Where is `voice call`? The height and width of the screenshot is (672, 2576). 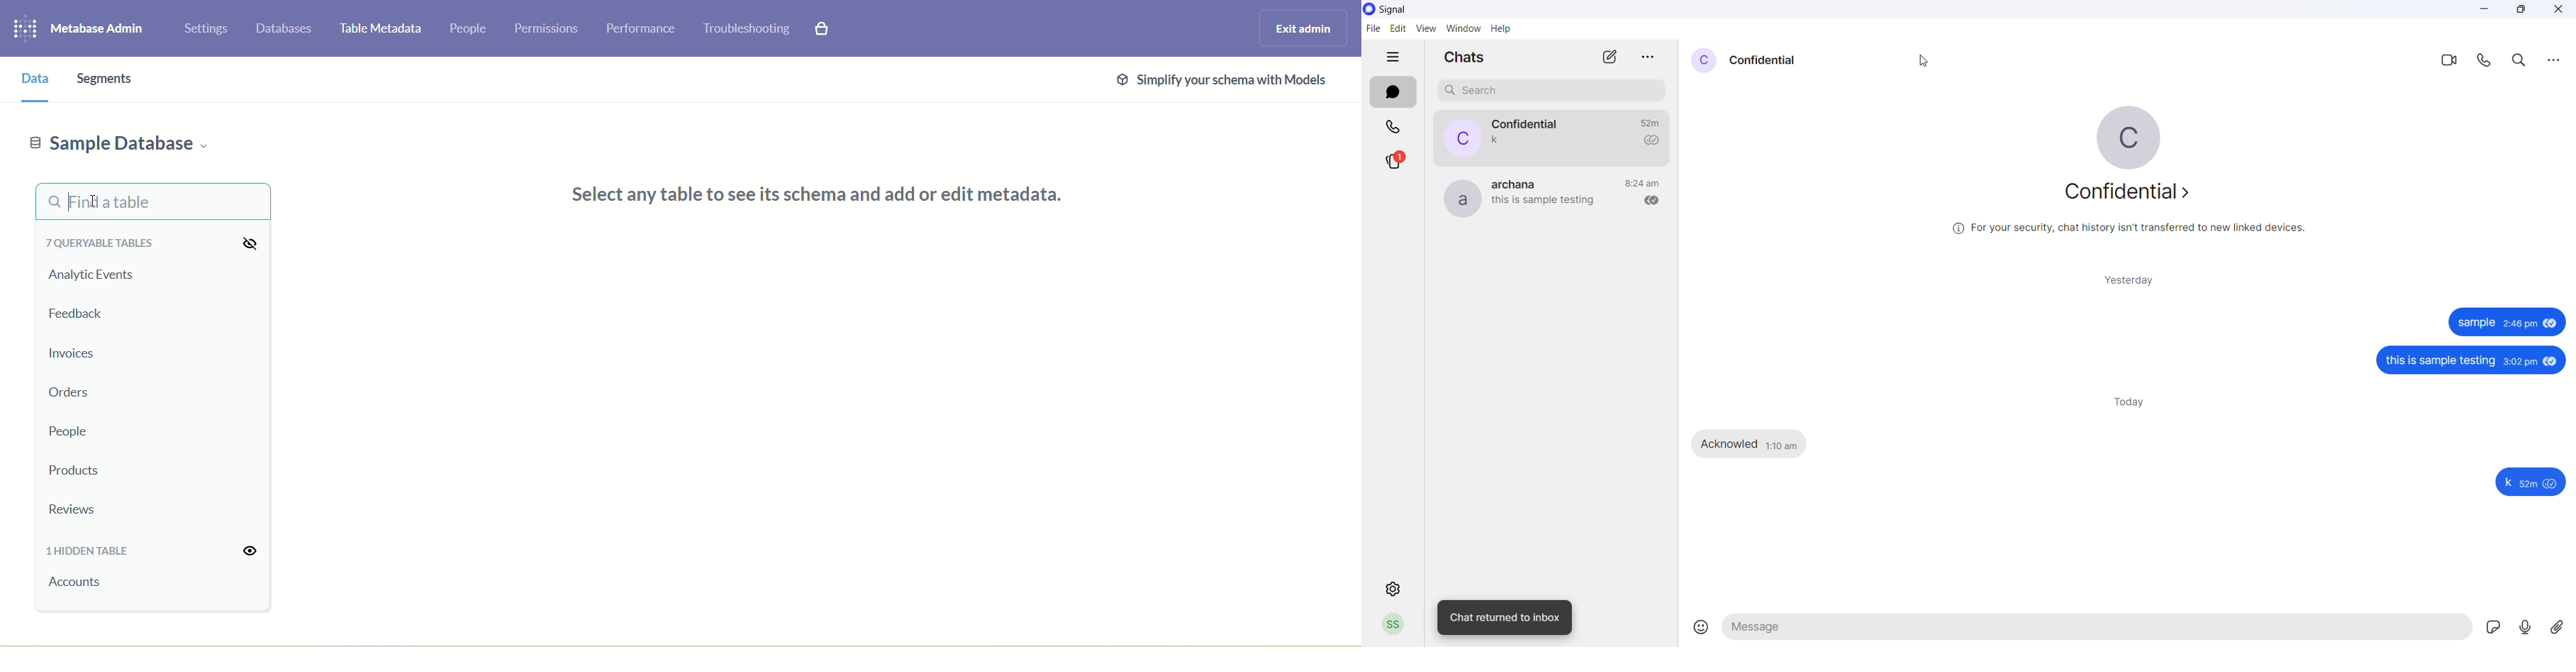 voice call is located at coordinates (2489, 63).